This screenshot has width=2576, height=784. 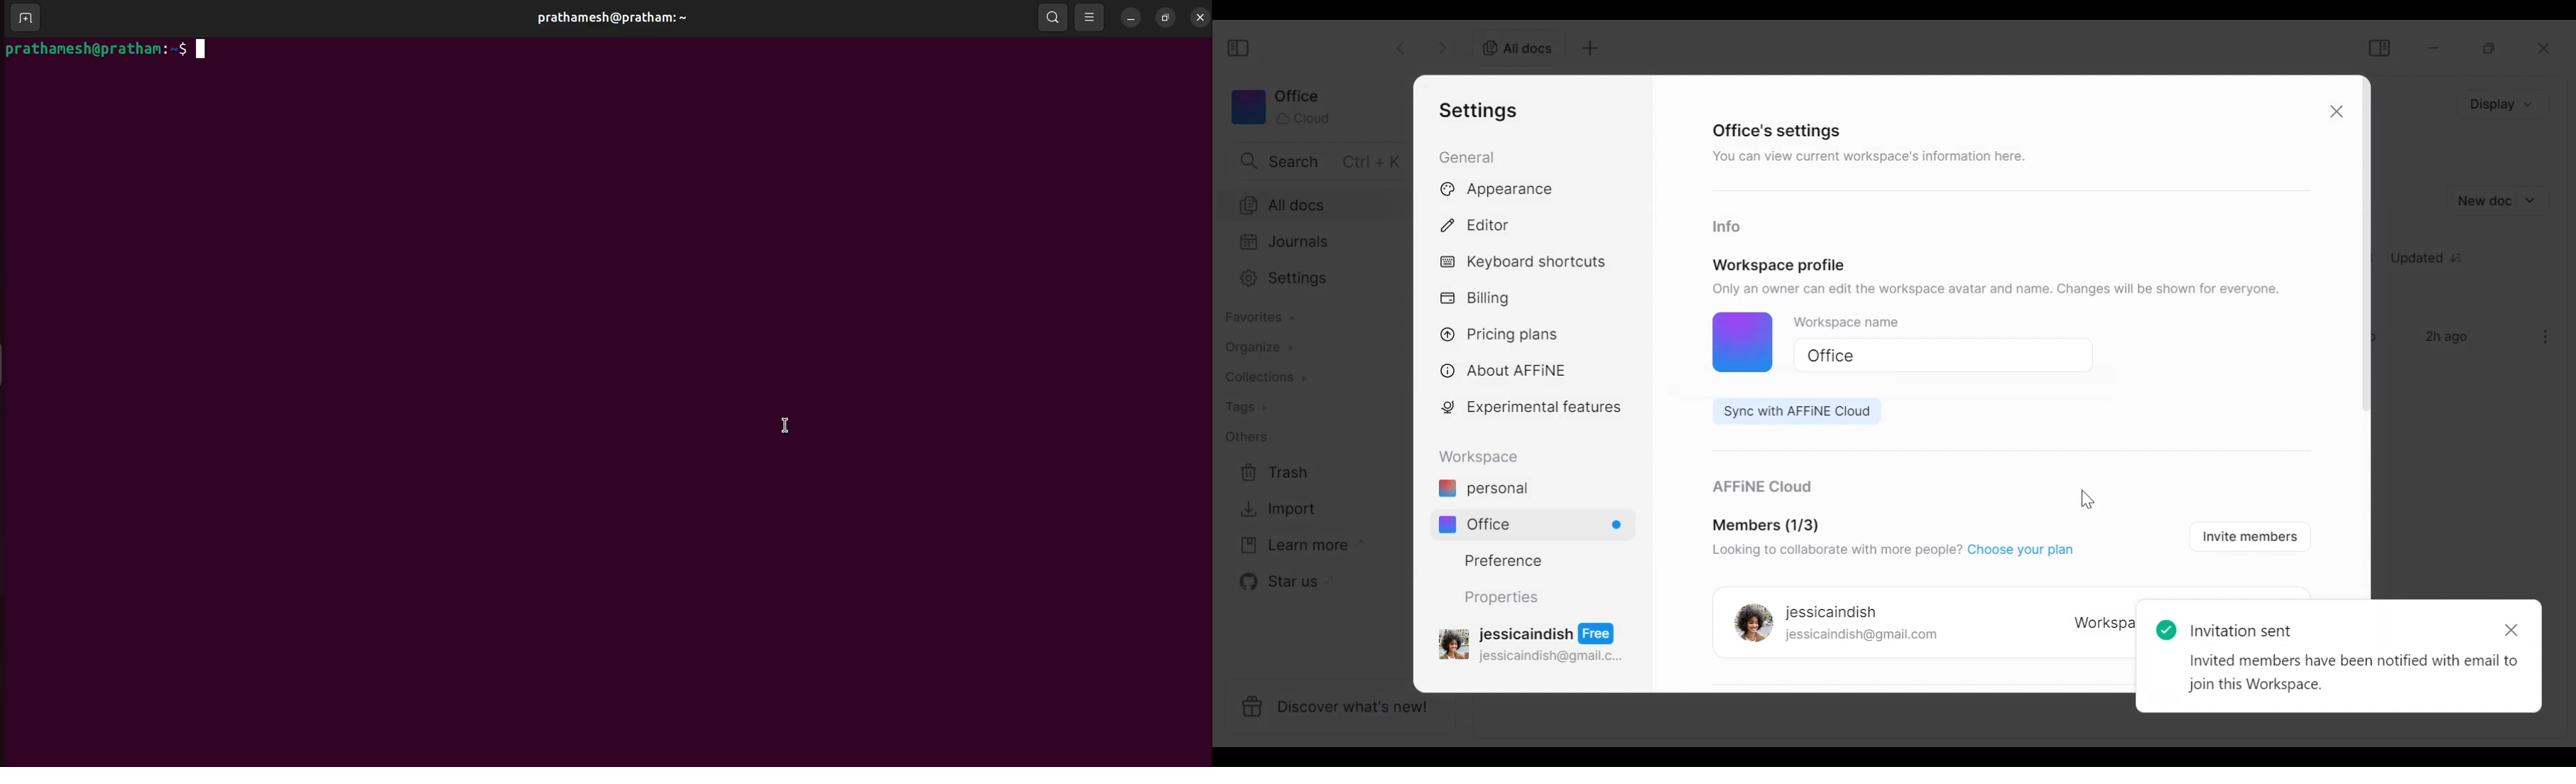 I want to click on Looking to collaborate with more people? Choose your plan, so click(x=1891, y=552).